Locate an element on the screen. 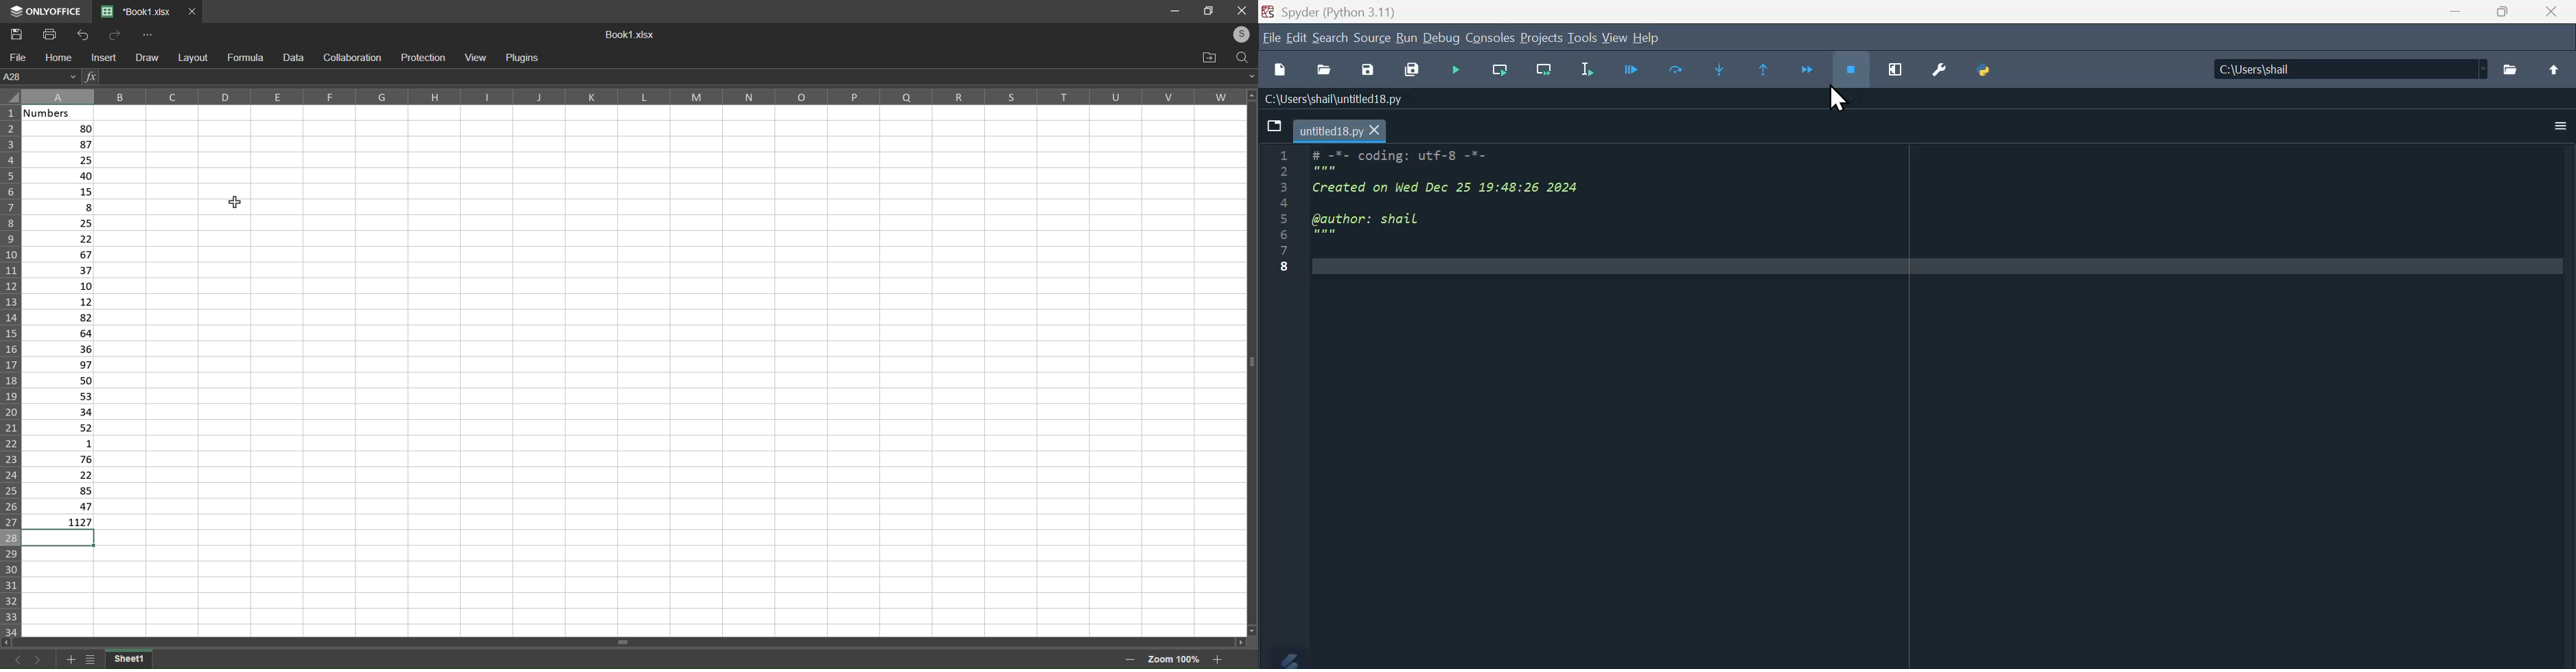 This screenshot has height=672, width=2576. run current sale and go to the next one is located at coordinates (1546, 68).